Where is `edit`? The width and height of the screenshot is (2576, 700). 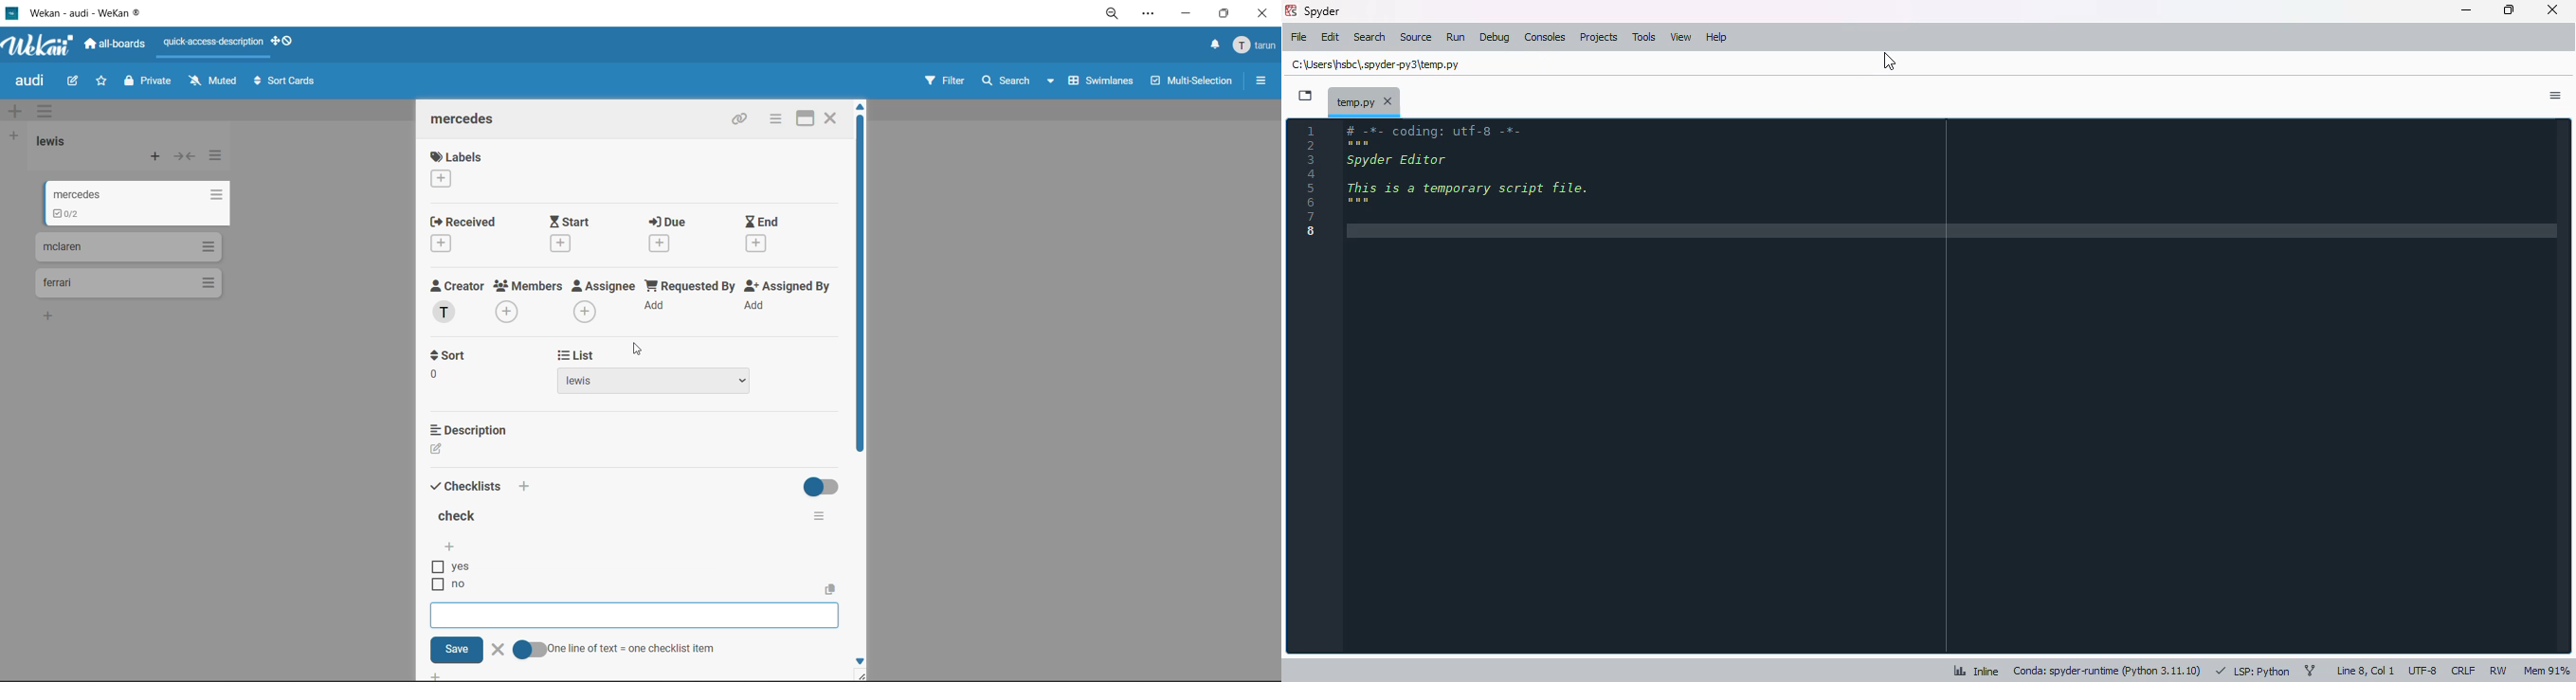 edit is located at coordinates (74, 80).